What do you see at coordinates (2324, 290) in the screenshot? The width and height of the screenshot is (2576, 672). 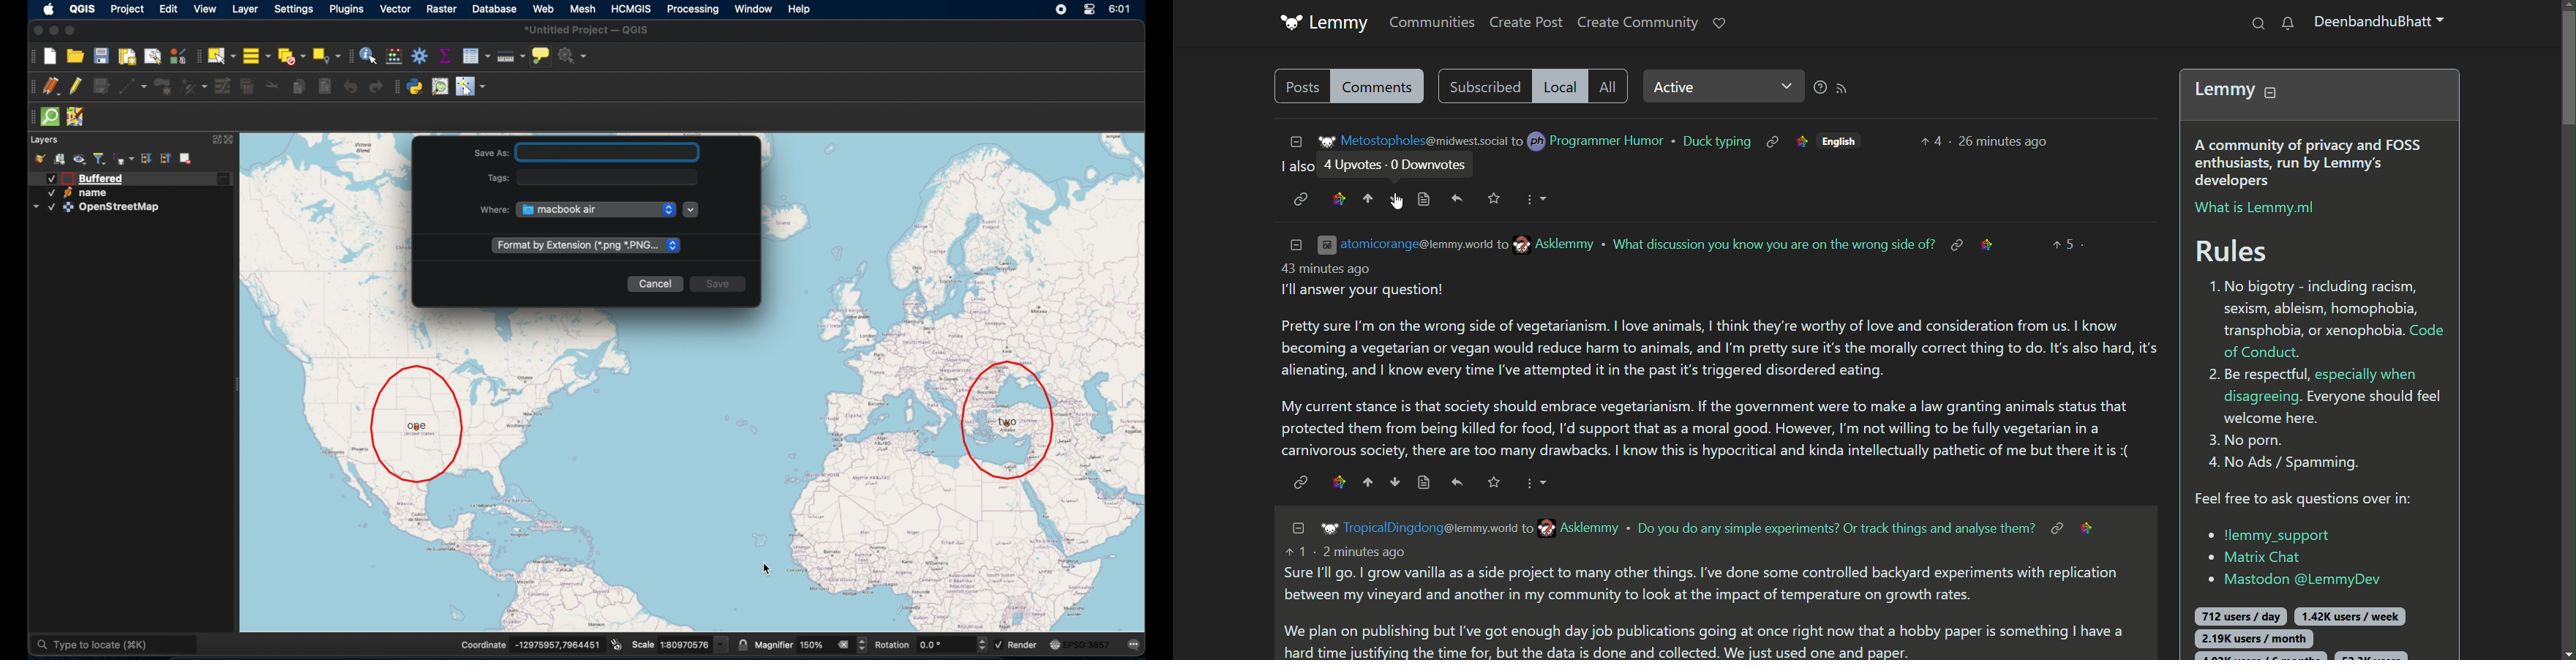 I see `Lemmy Rules` at bounding box center [2324, 290].